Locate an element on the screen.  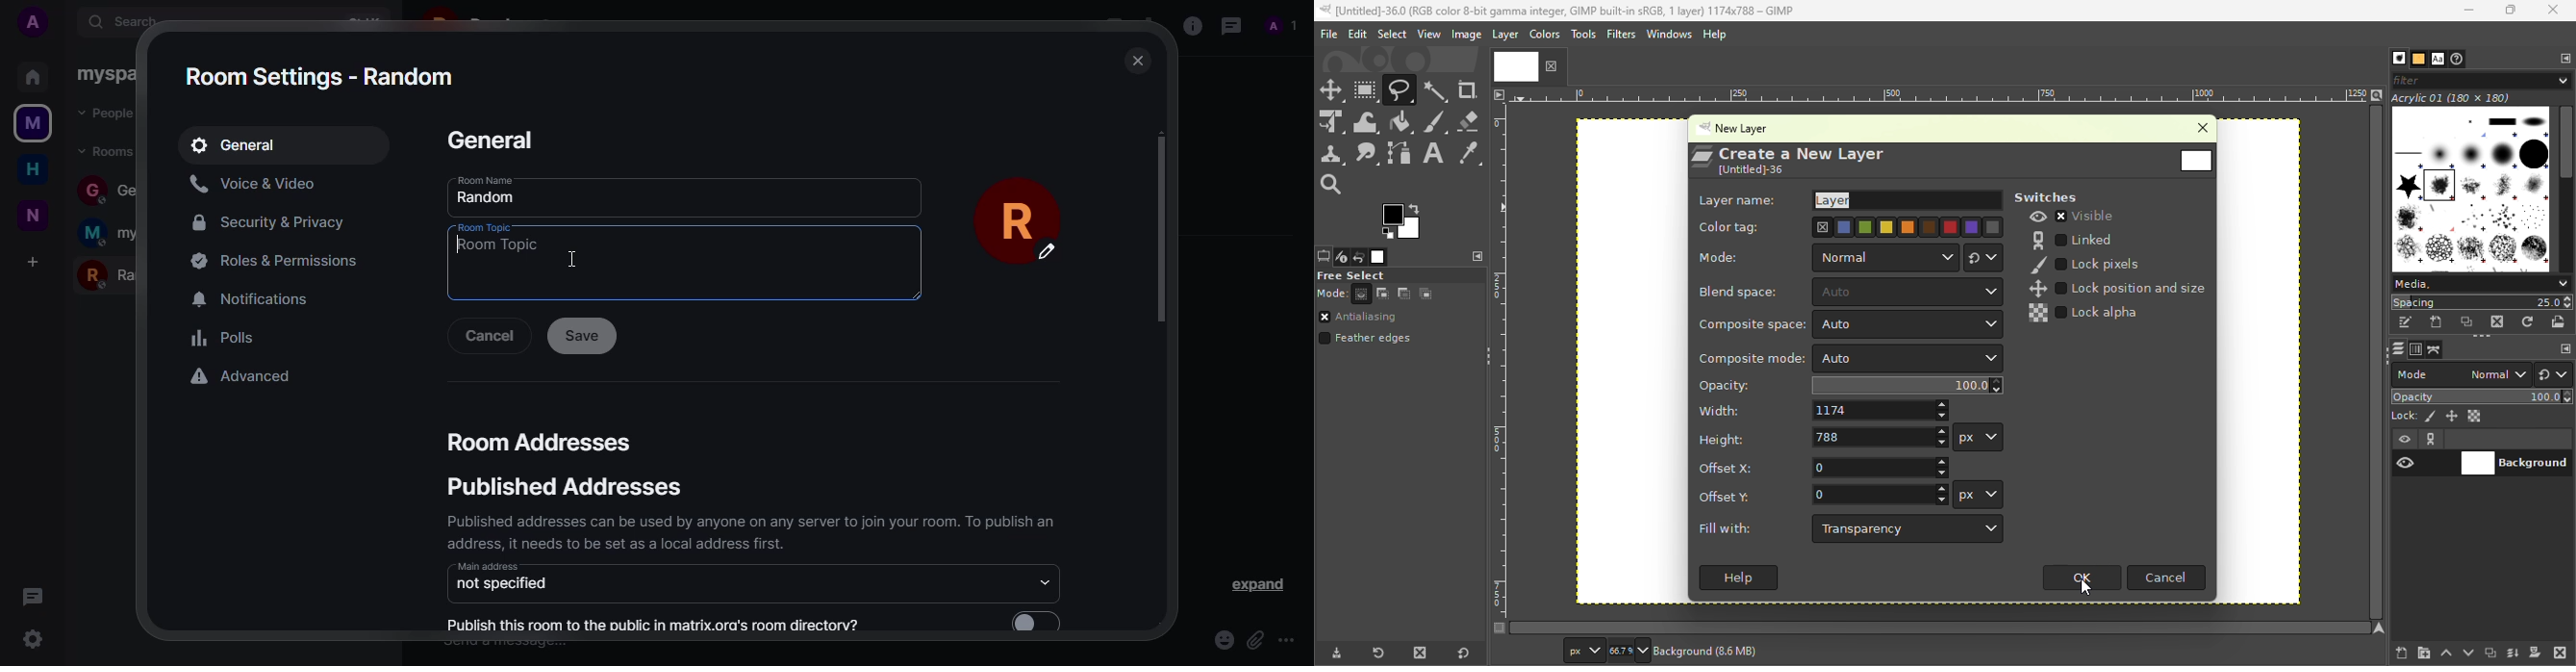
Zoom image is located at coordinates (2377, 93).